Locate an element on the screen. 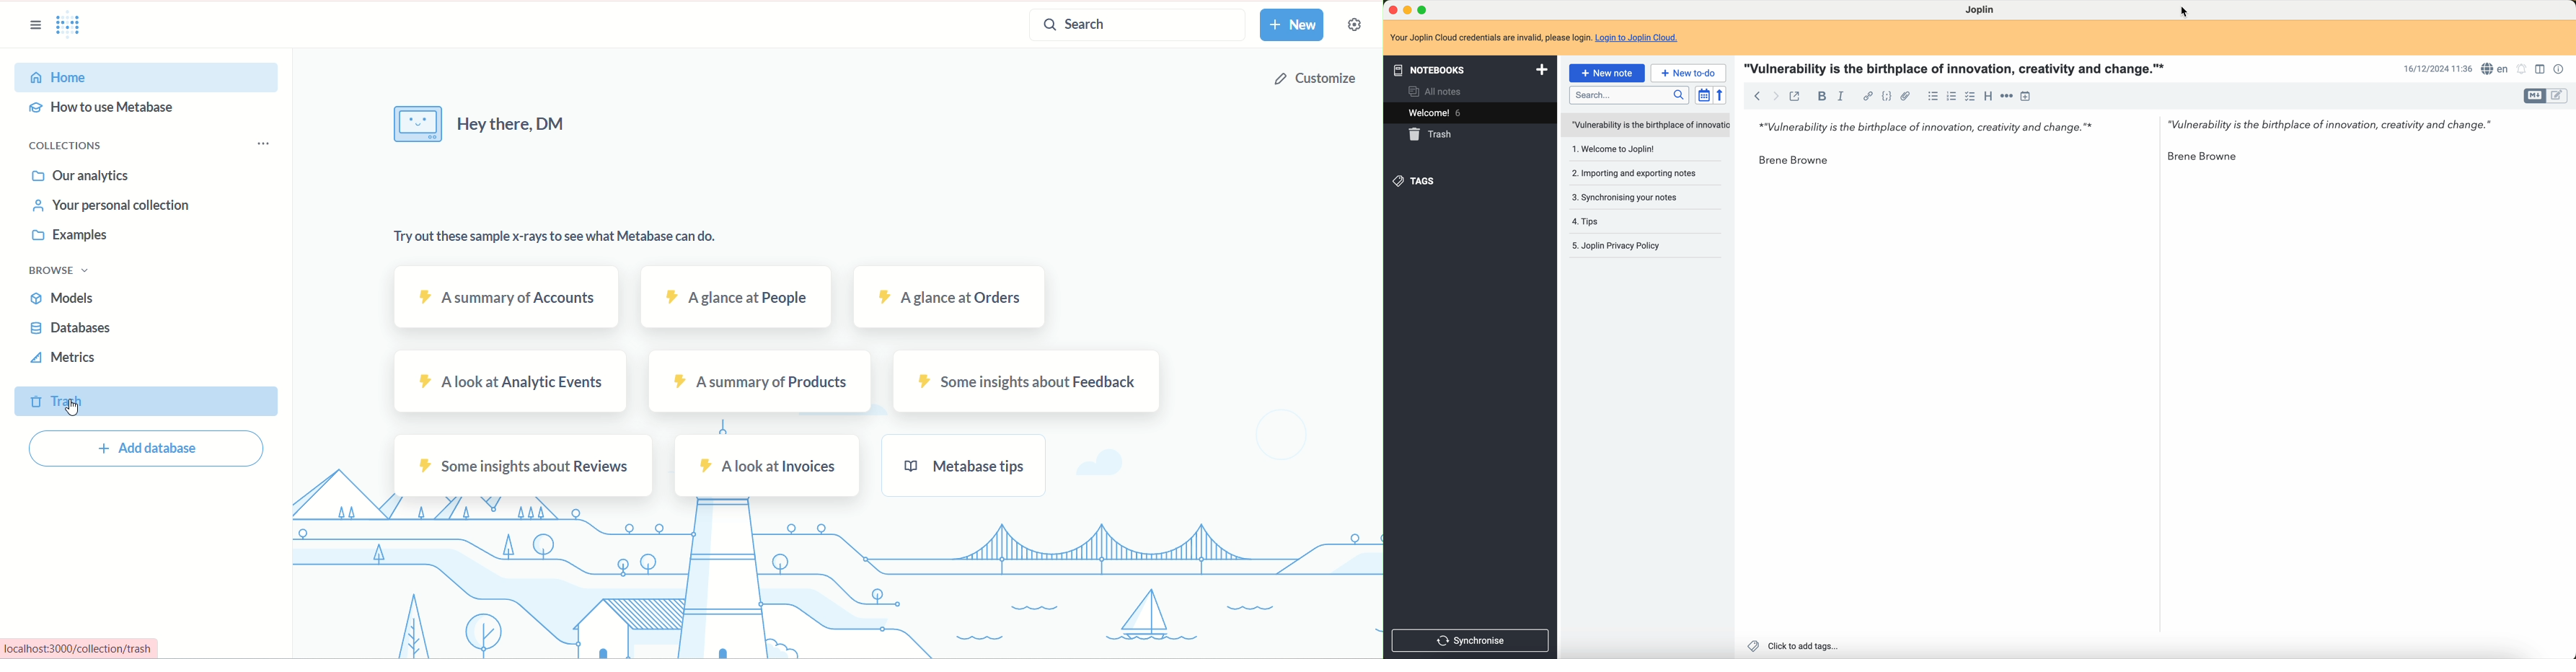 This screenshot has width=2576, height=672. bold is located at coordinates (1820, 97).